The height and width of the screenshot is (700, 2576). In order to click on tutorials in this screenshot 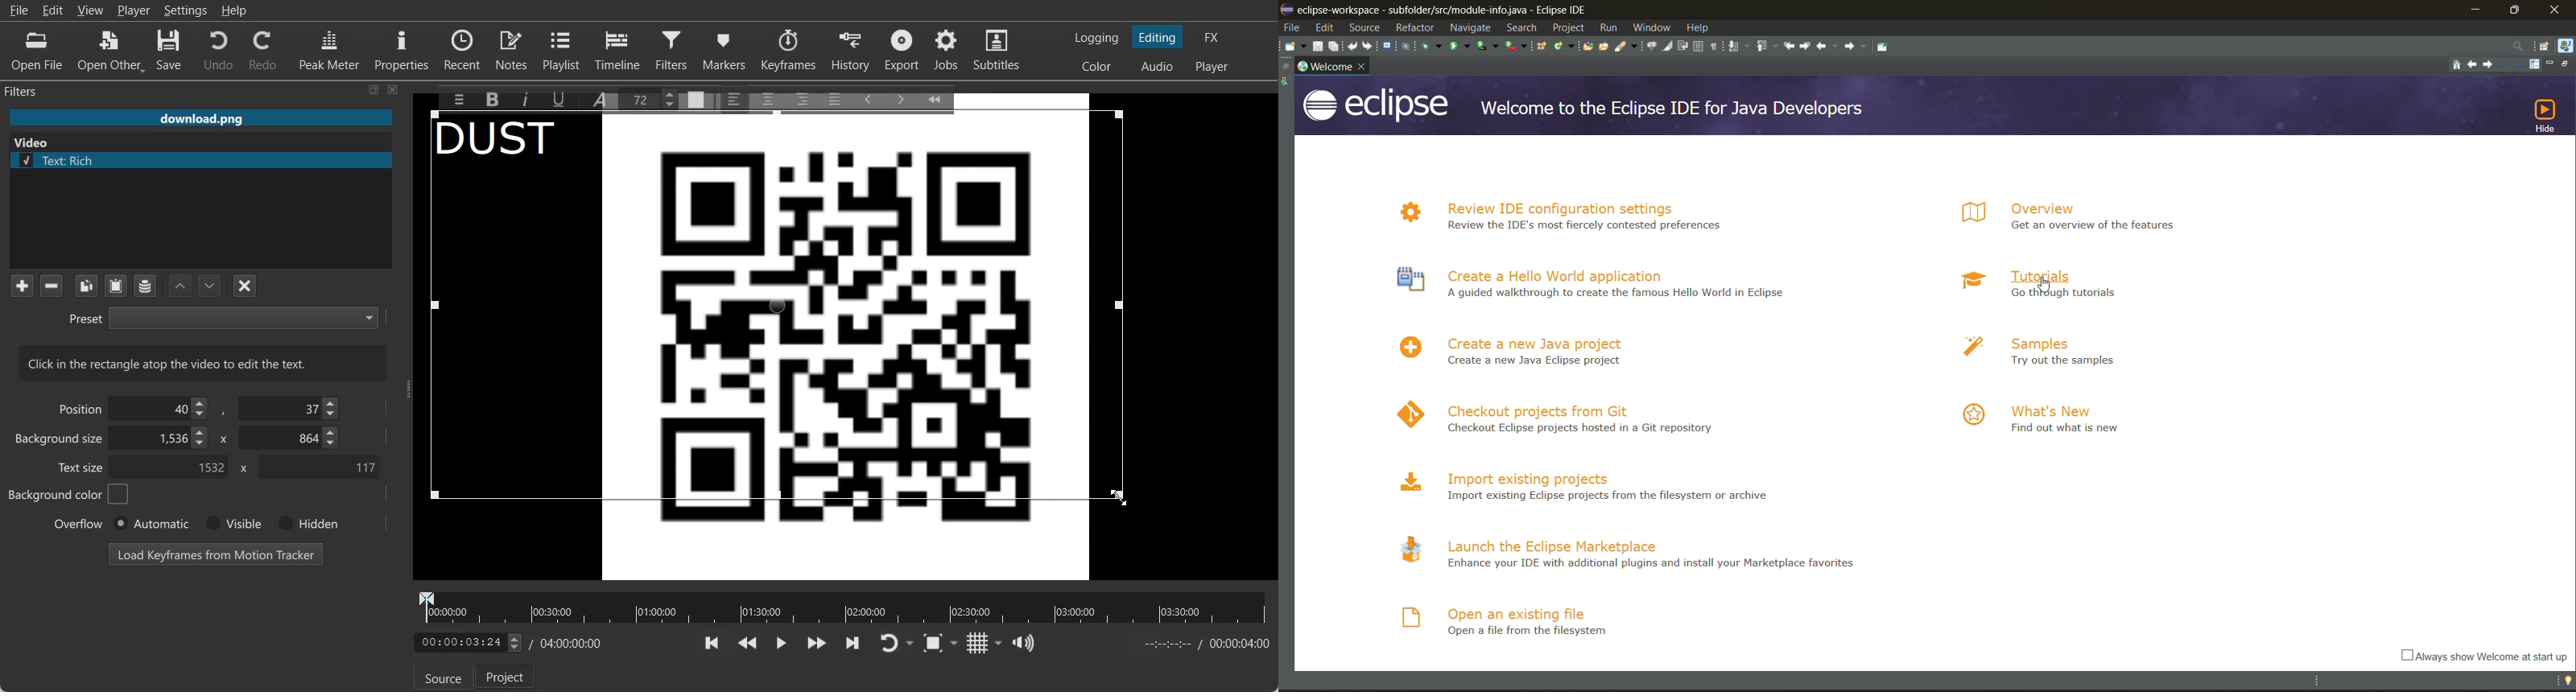, I will do `click(2058, 285)`.